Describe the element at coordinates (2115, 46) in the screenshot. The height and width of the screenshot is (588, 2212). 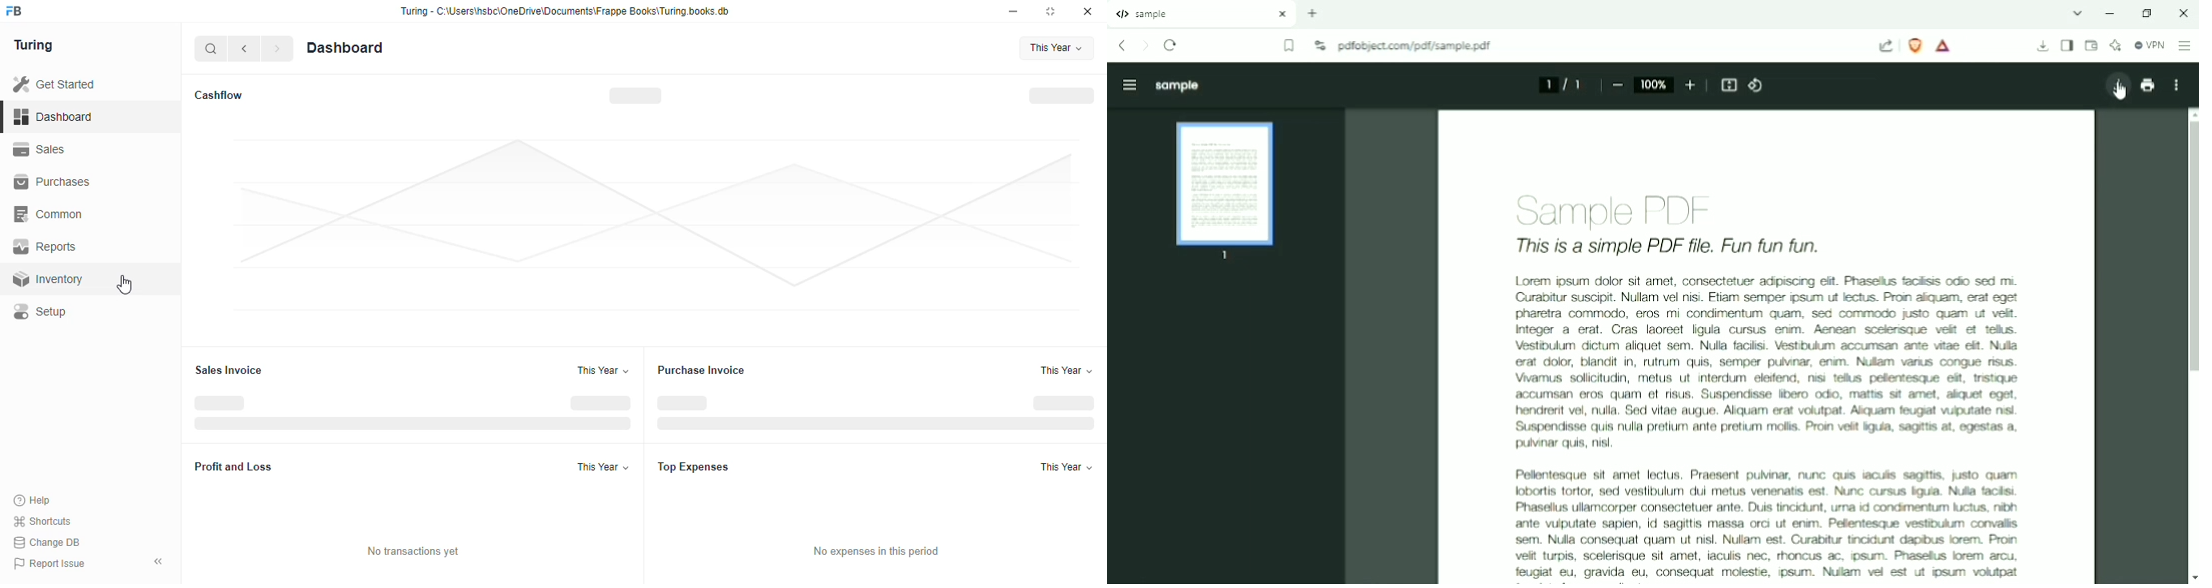
I see `Leo AI` at that location.